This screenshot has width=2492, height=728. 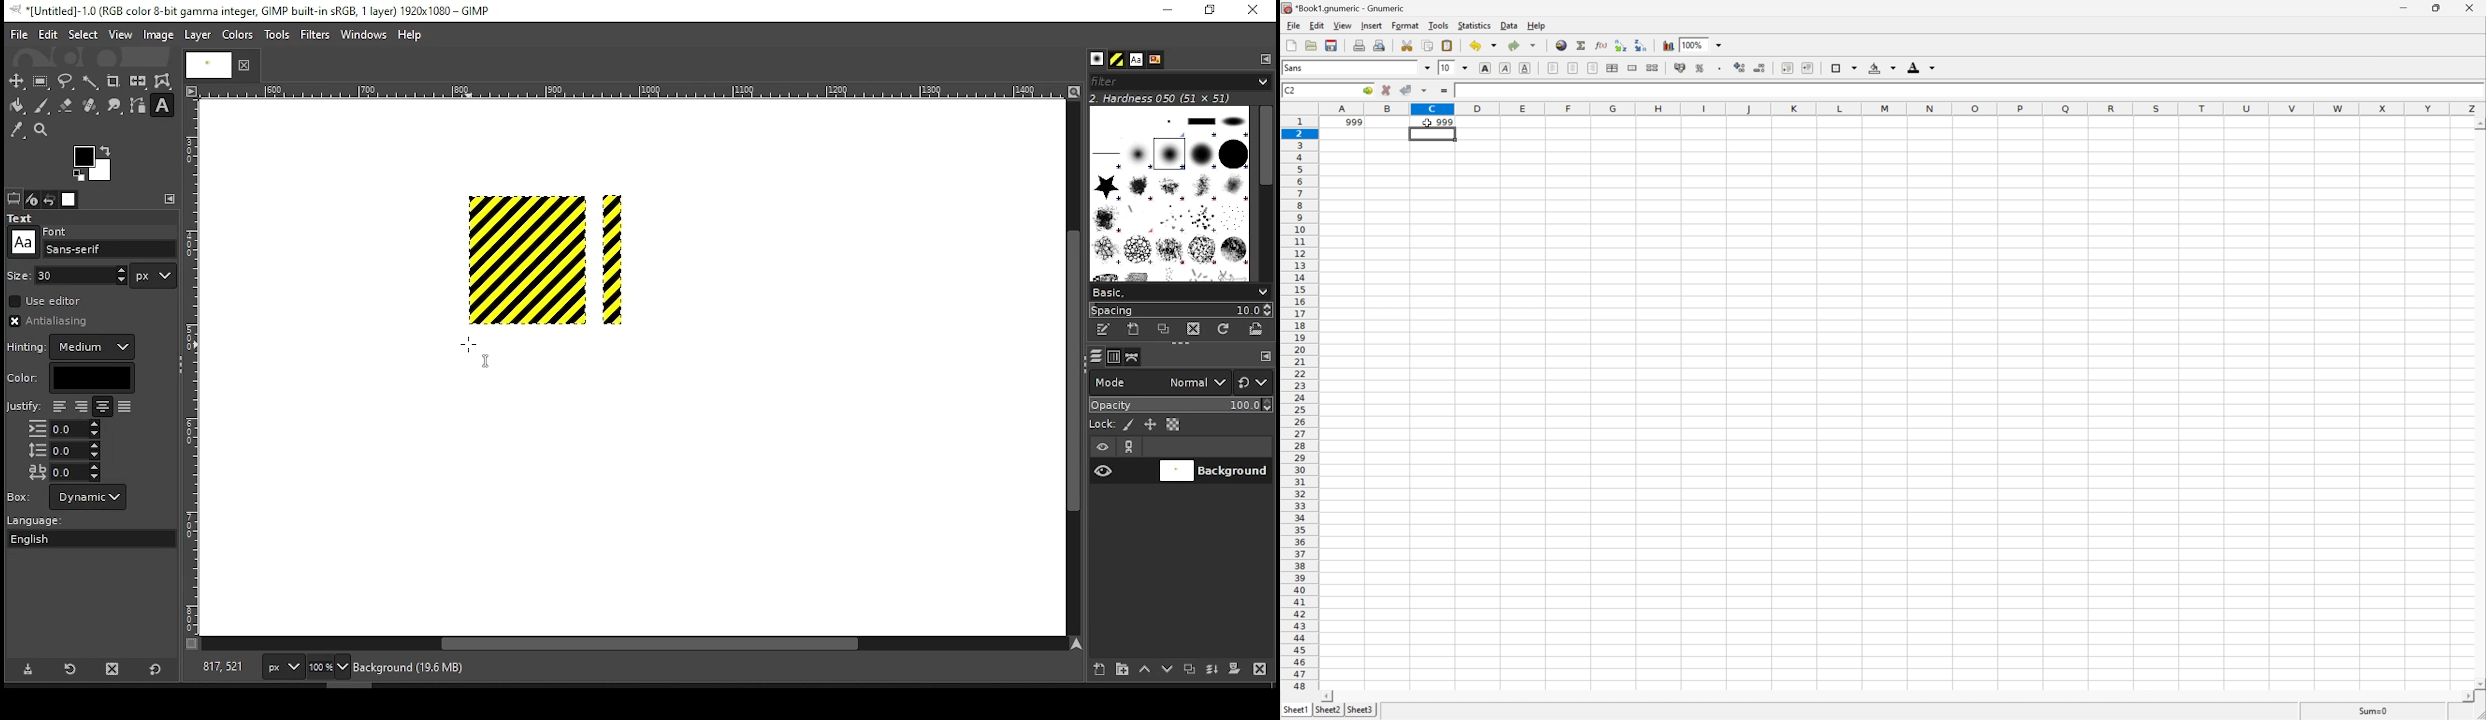 What do you see at coordinates (629, 92) in the screenshot?
I see `` at bounding box center [629, 92].